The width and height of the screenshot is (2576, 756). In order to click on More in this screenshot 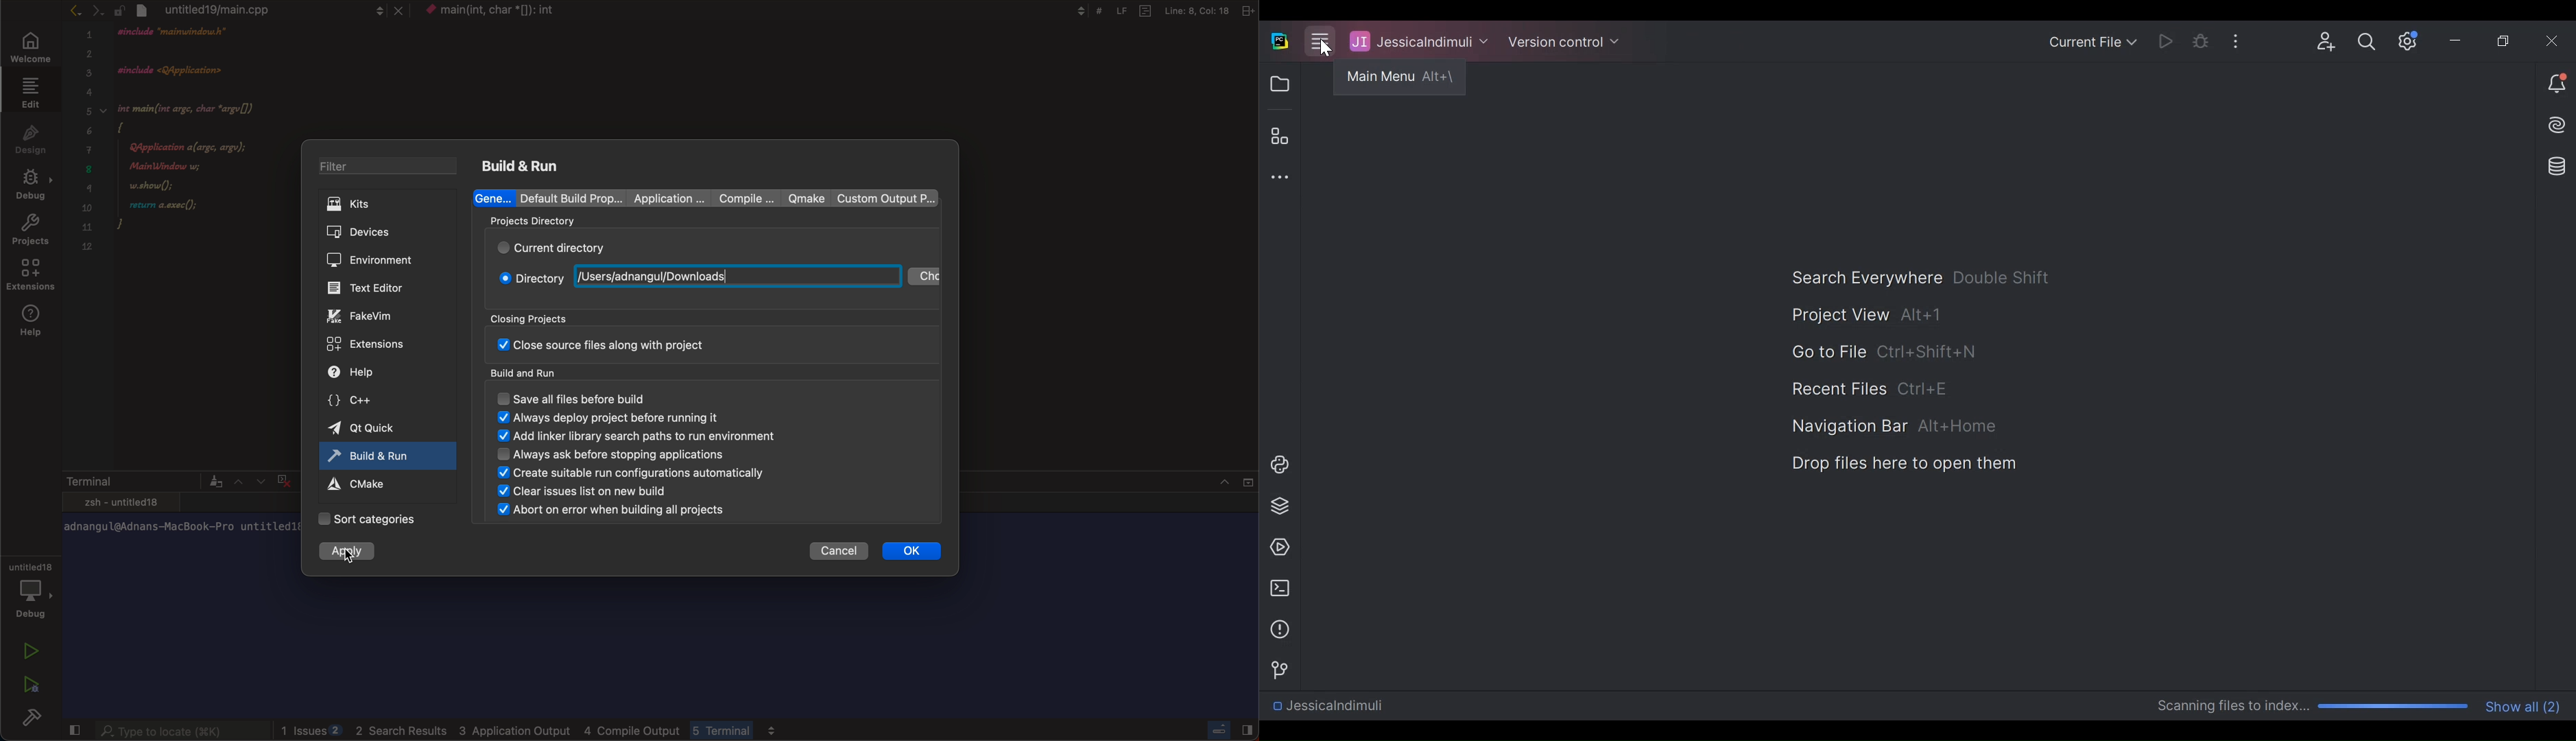, I will do `click(2234, 39)`.